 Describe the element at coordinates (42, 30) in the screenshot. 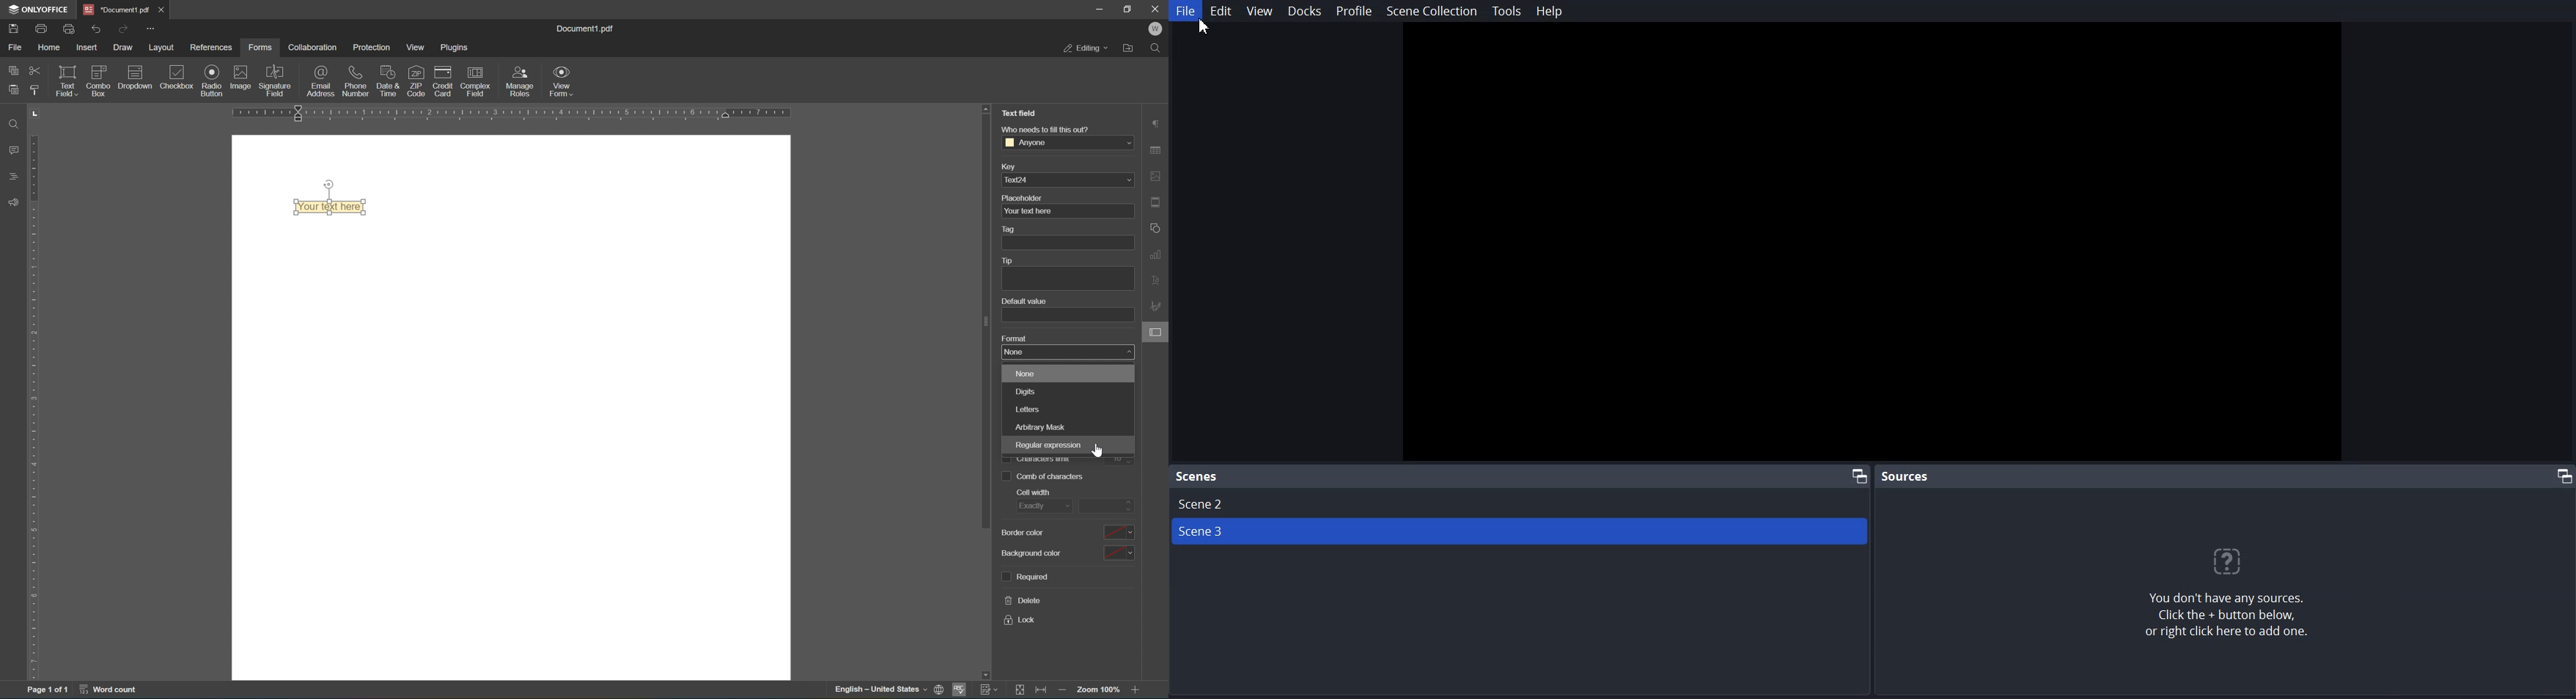

I see `print` at that location.